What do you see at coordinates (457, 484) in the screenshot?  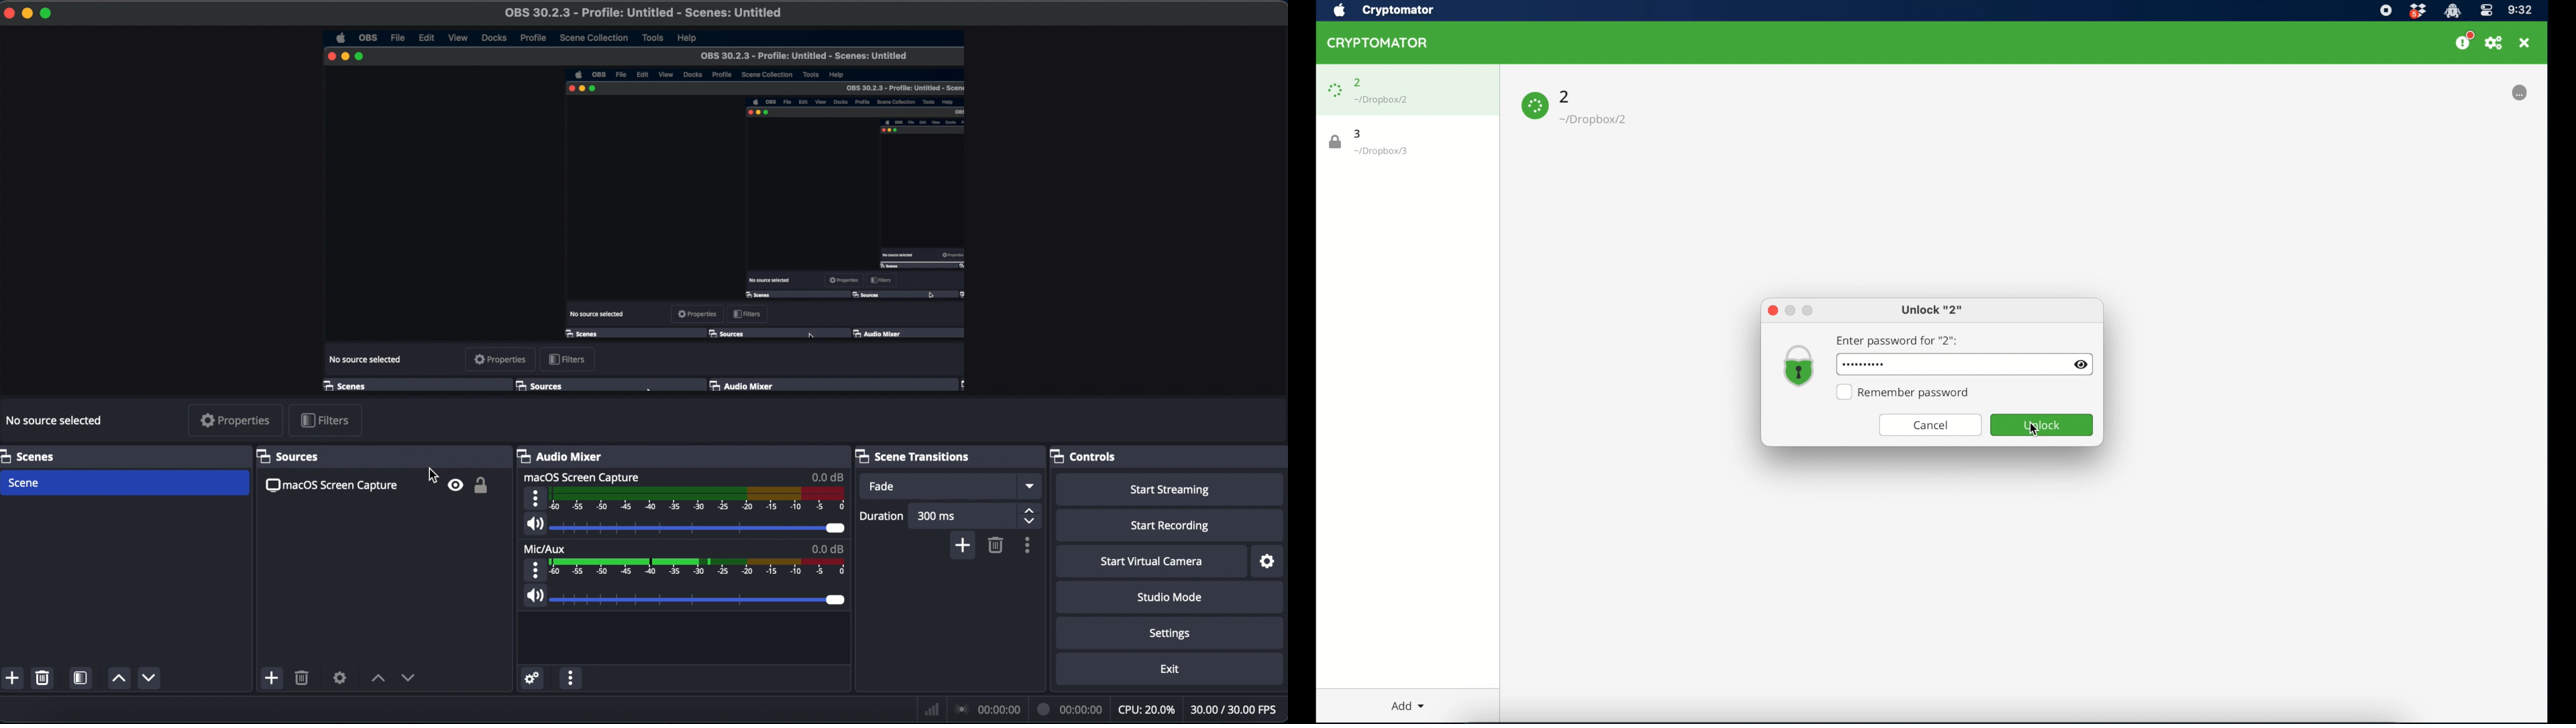 I see `visibility toggle` at bounding box center [457, 484].